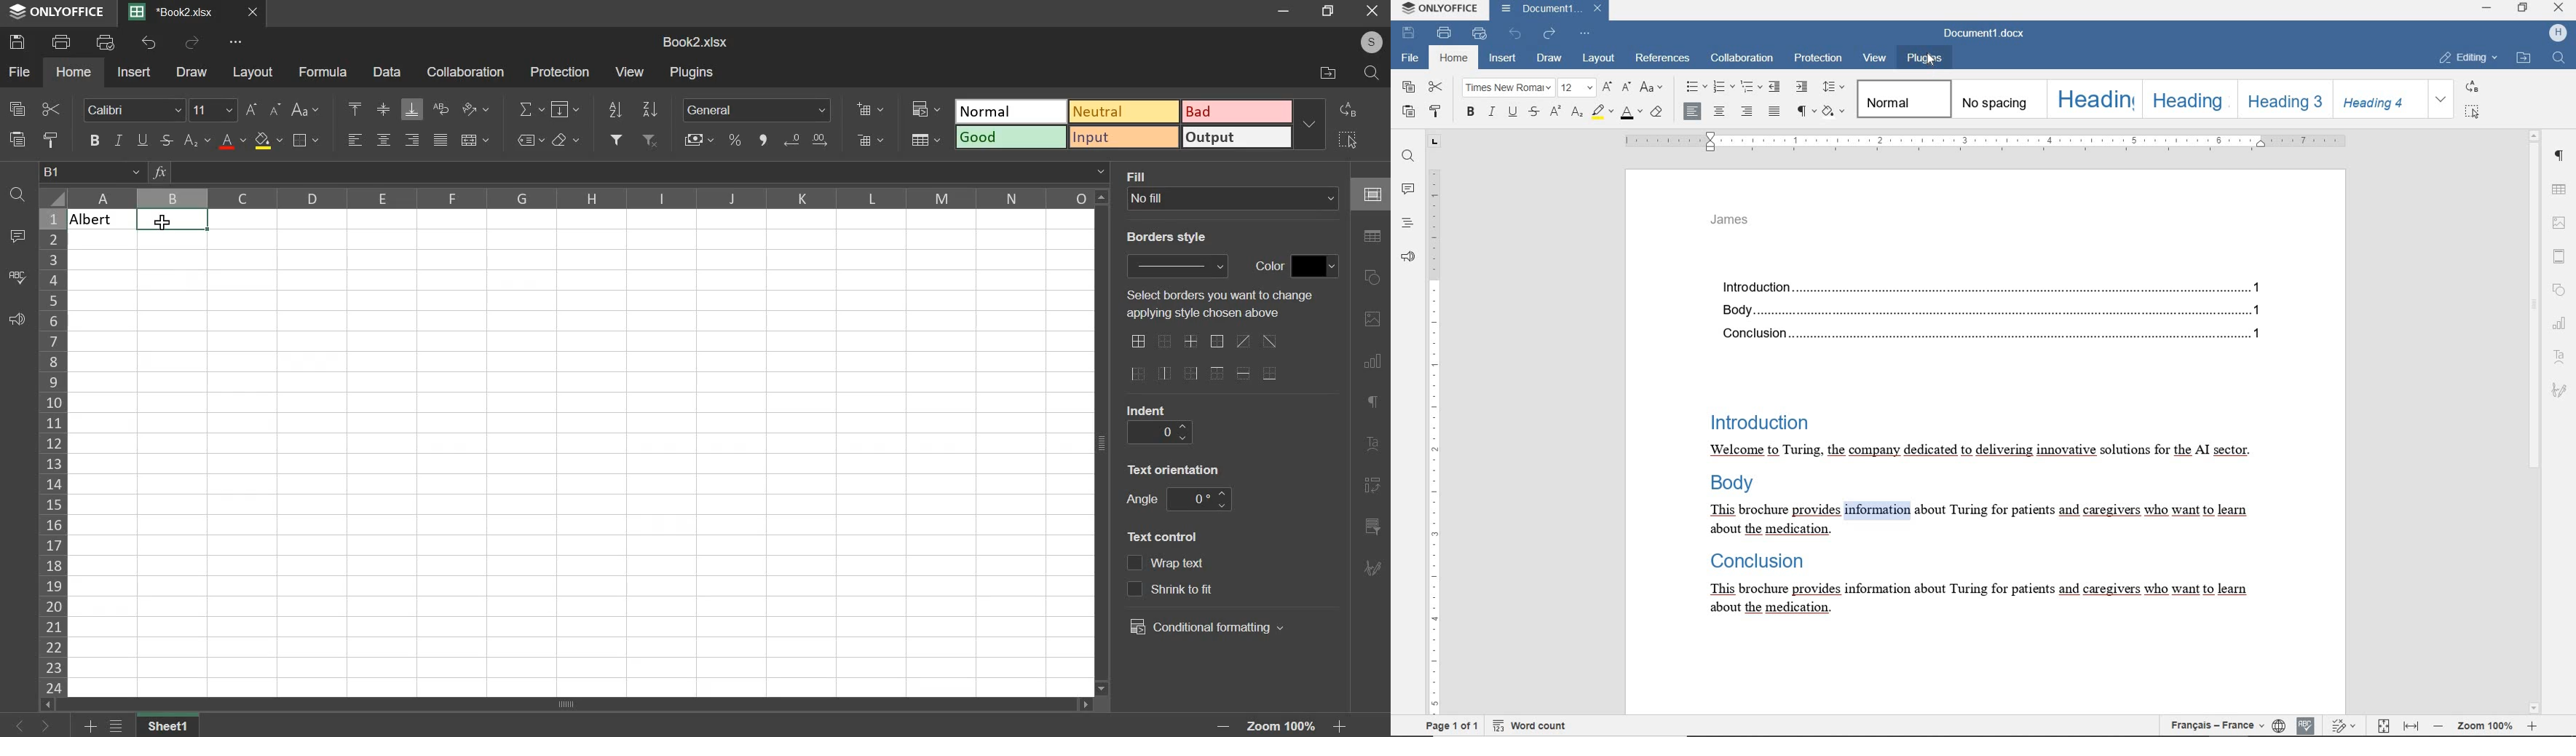 This screenshot has width=2576, height=756. What do you see at coordinates (1748, 112) in the screenshot?
I see `ALIGN RIGHT` at bounding box center [1748, 112].